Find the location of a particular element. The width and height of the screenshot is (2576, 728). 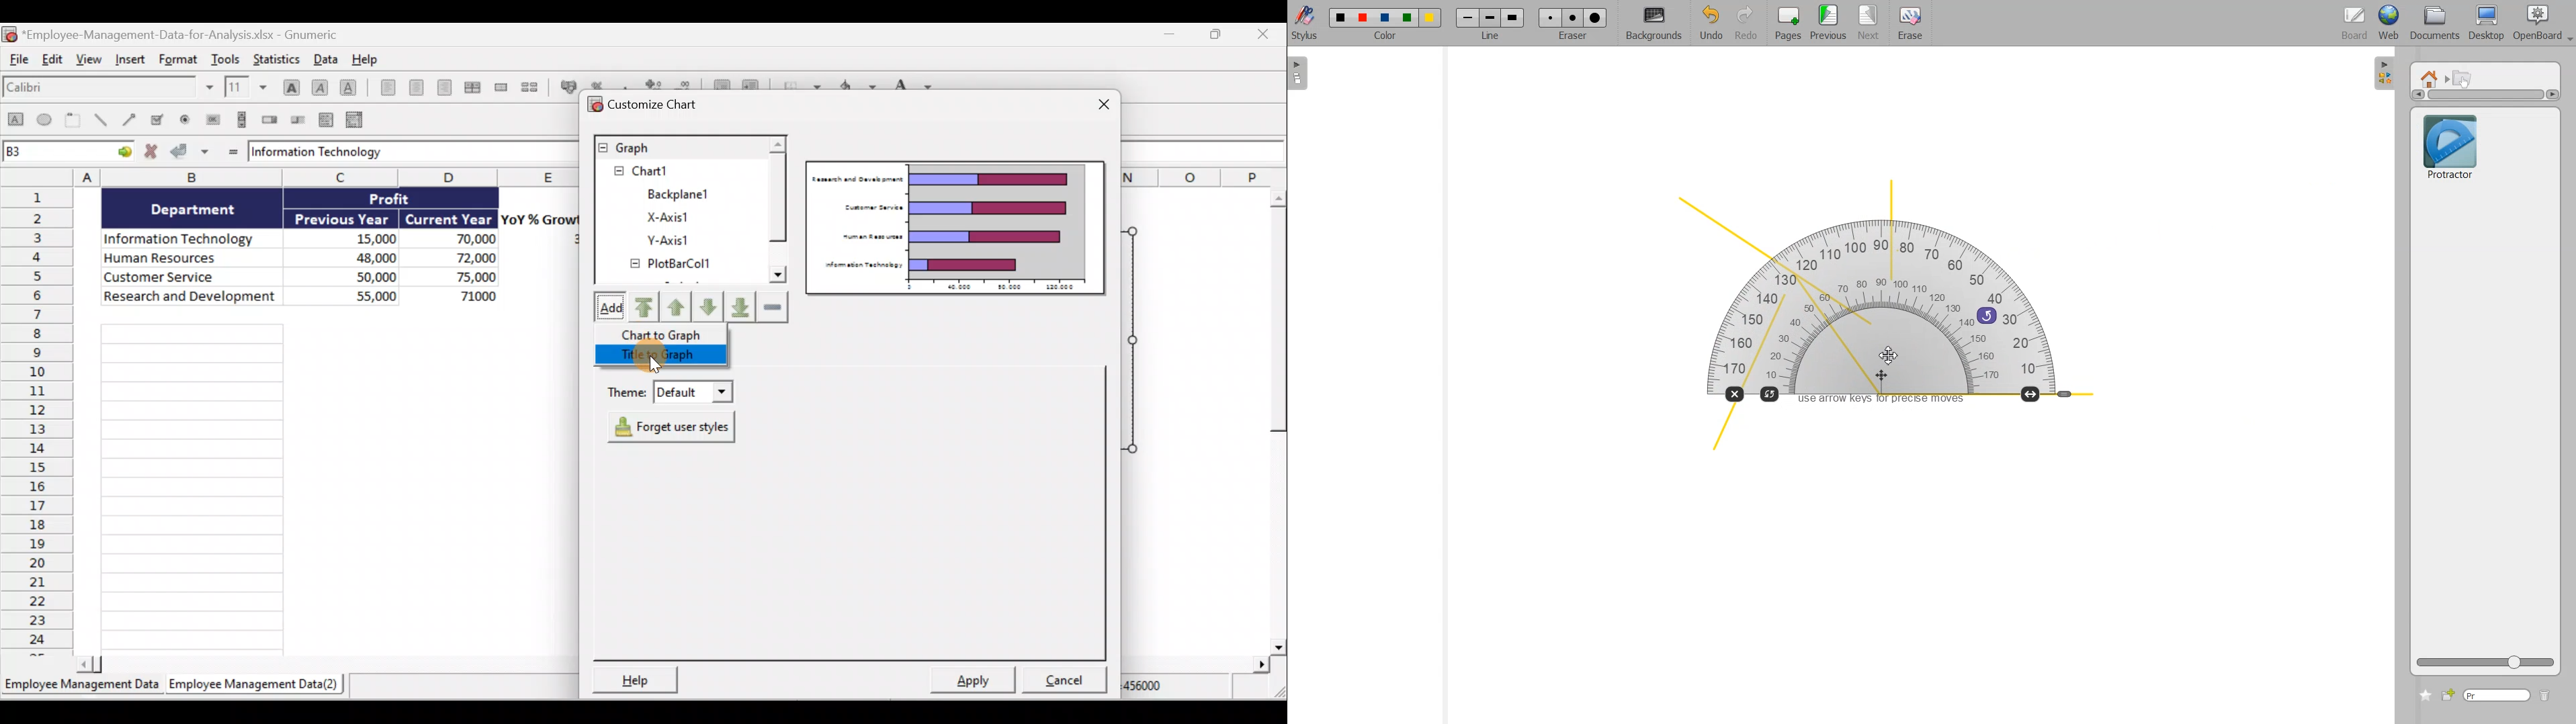

Centre horizontally across the selection is located at coordinates (472, 85).